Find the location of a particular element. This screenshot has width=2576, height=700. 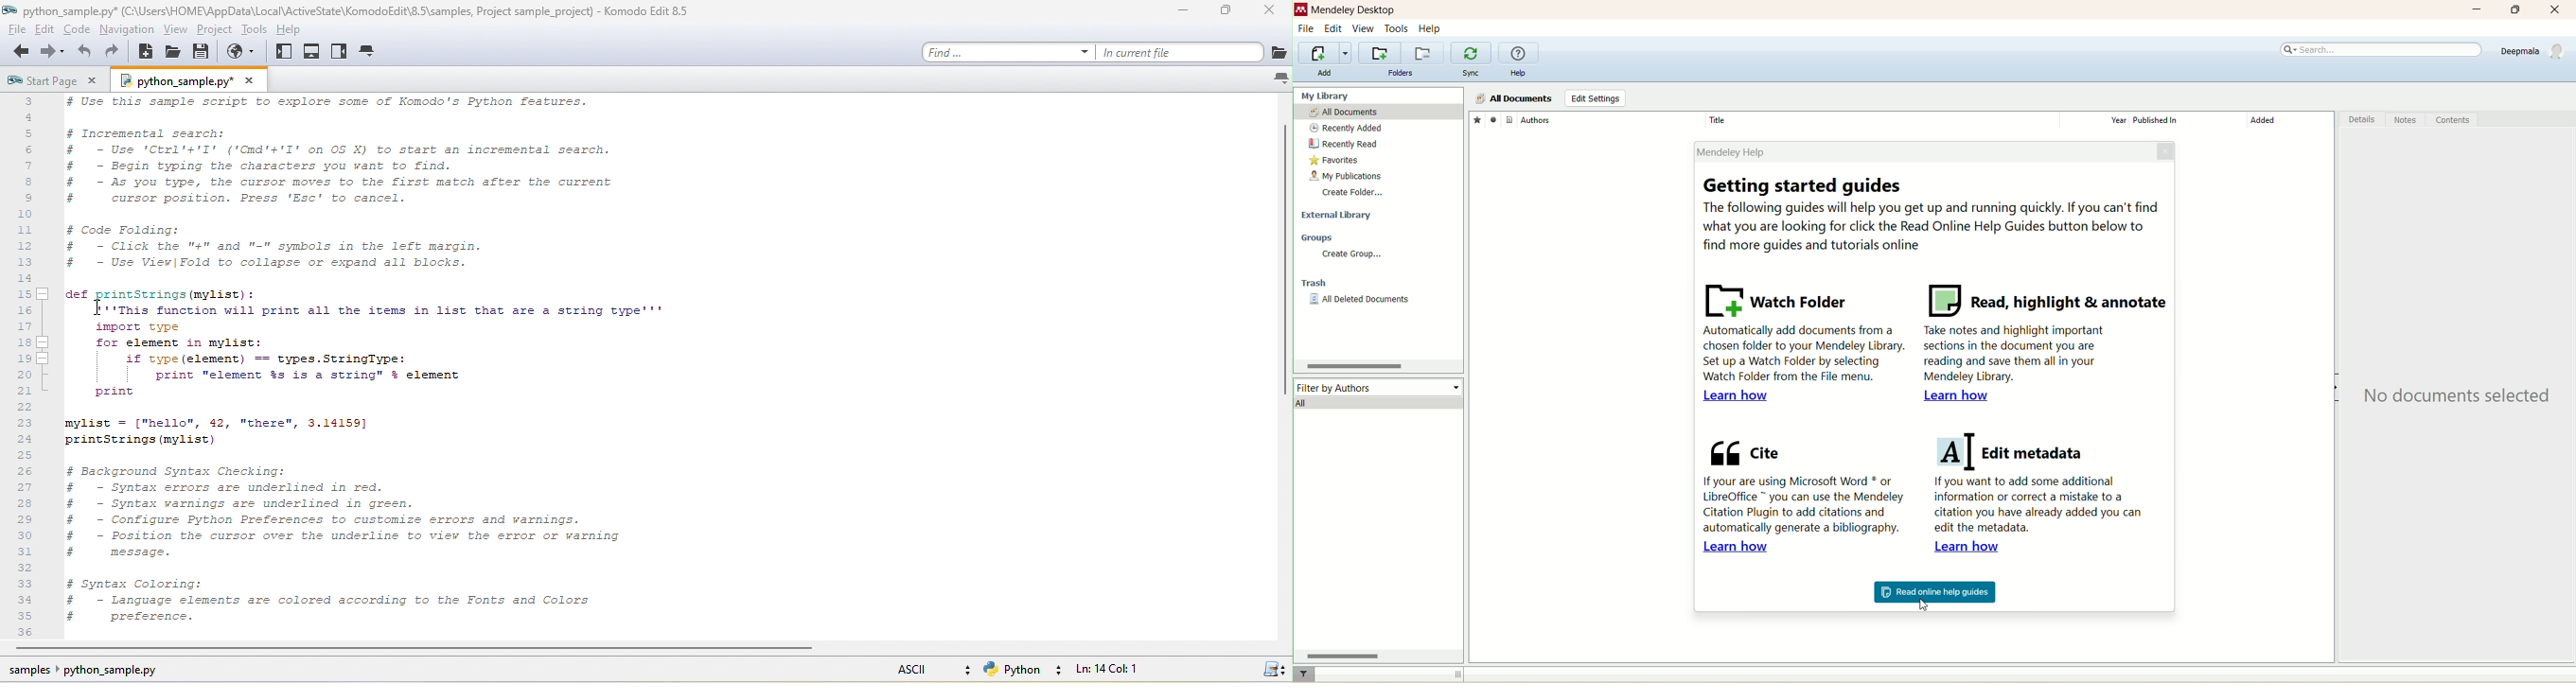

If you want to add some additional information or correct a mistake to a citation you have already added, you can edit the metadata. is located at coordinates (2041, 507).